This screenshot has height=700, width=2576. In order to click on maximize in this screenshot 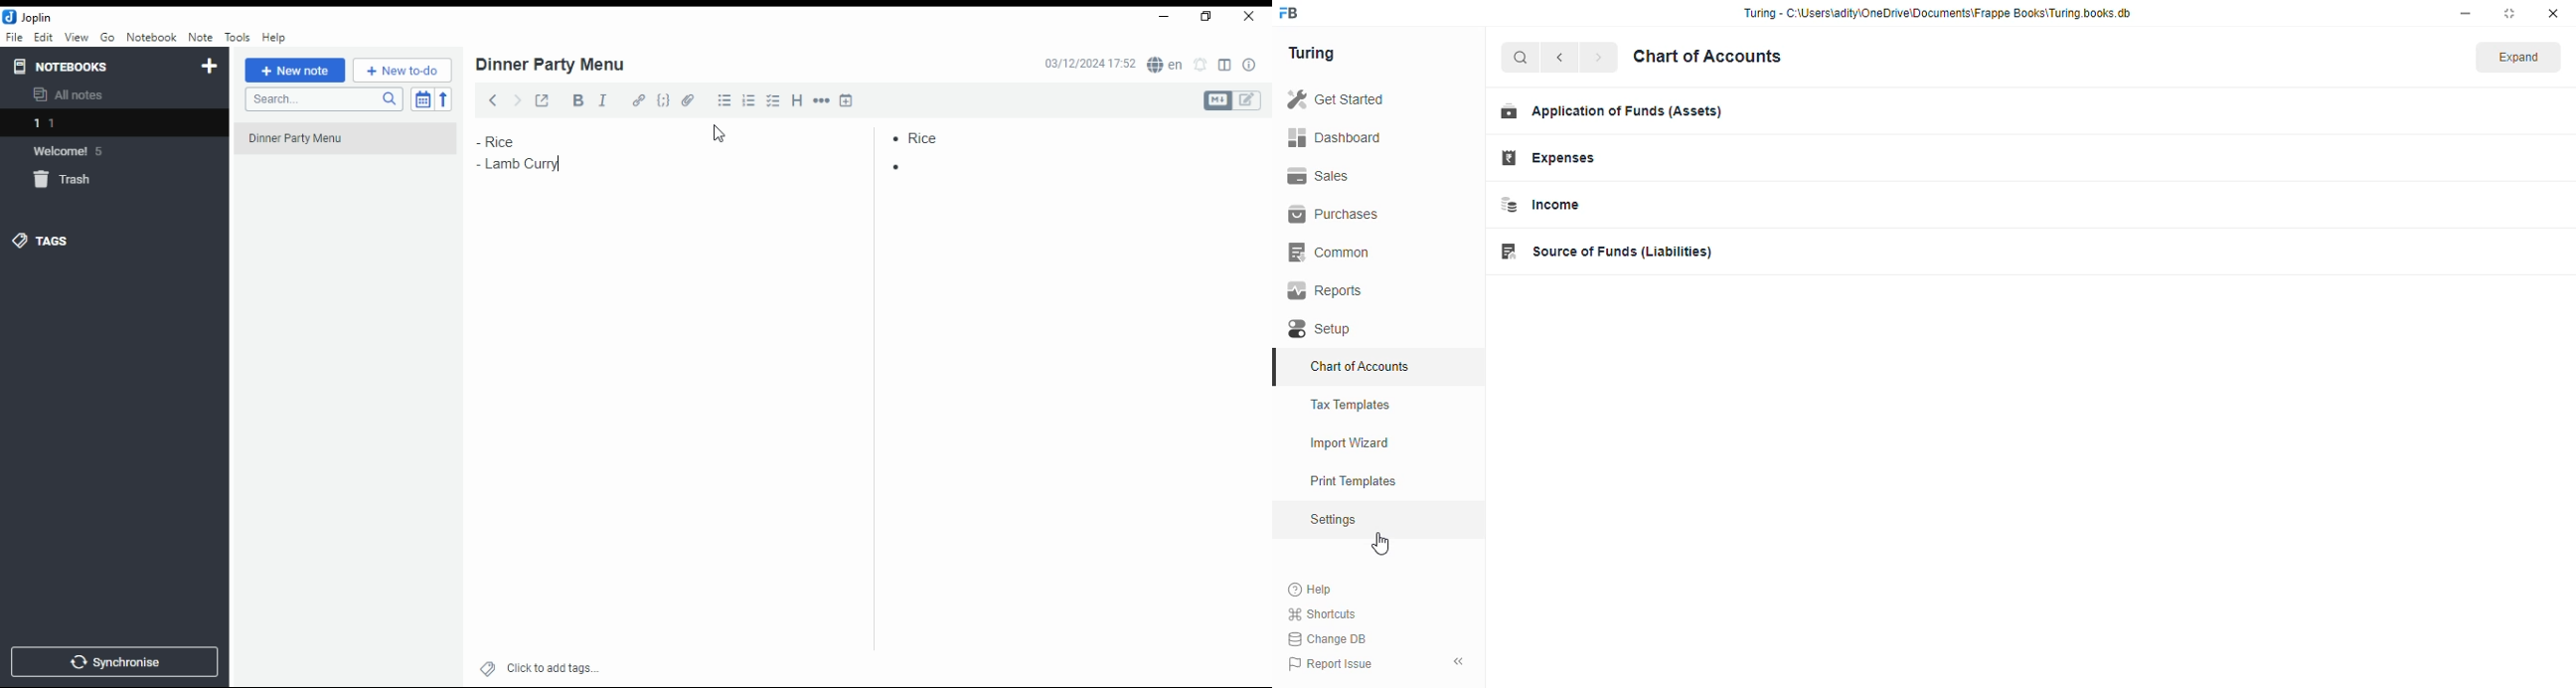, I will do `click(1207, 18)`.